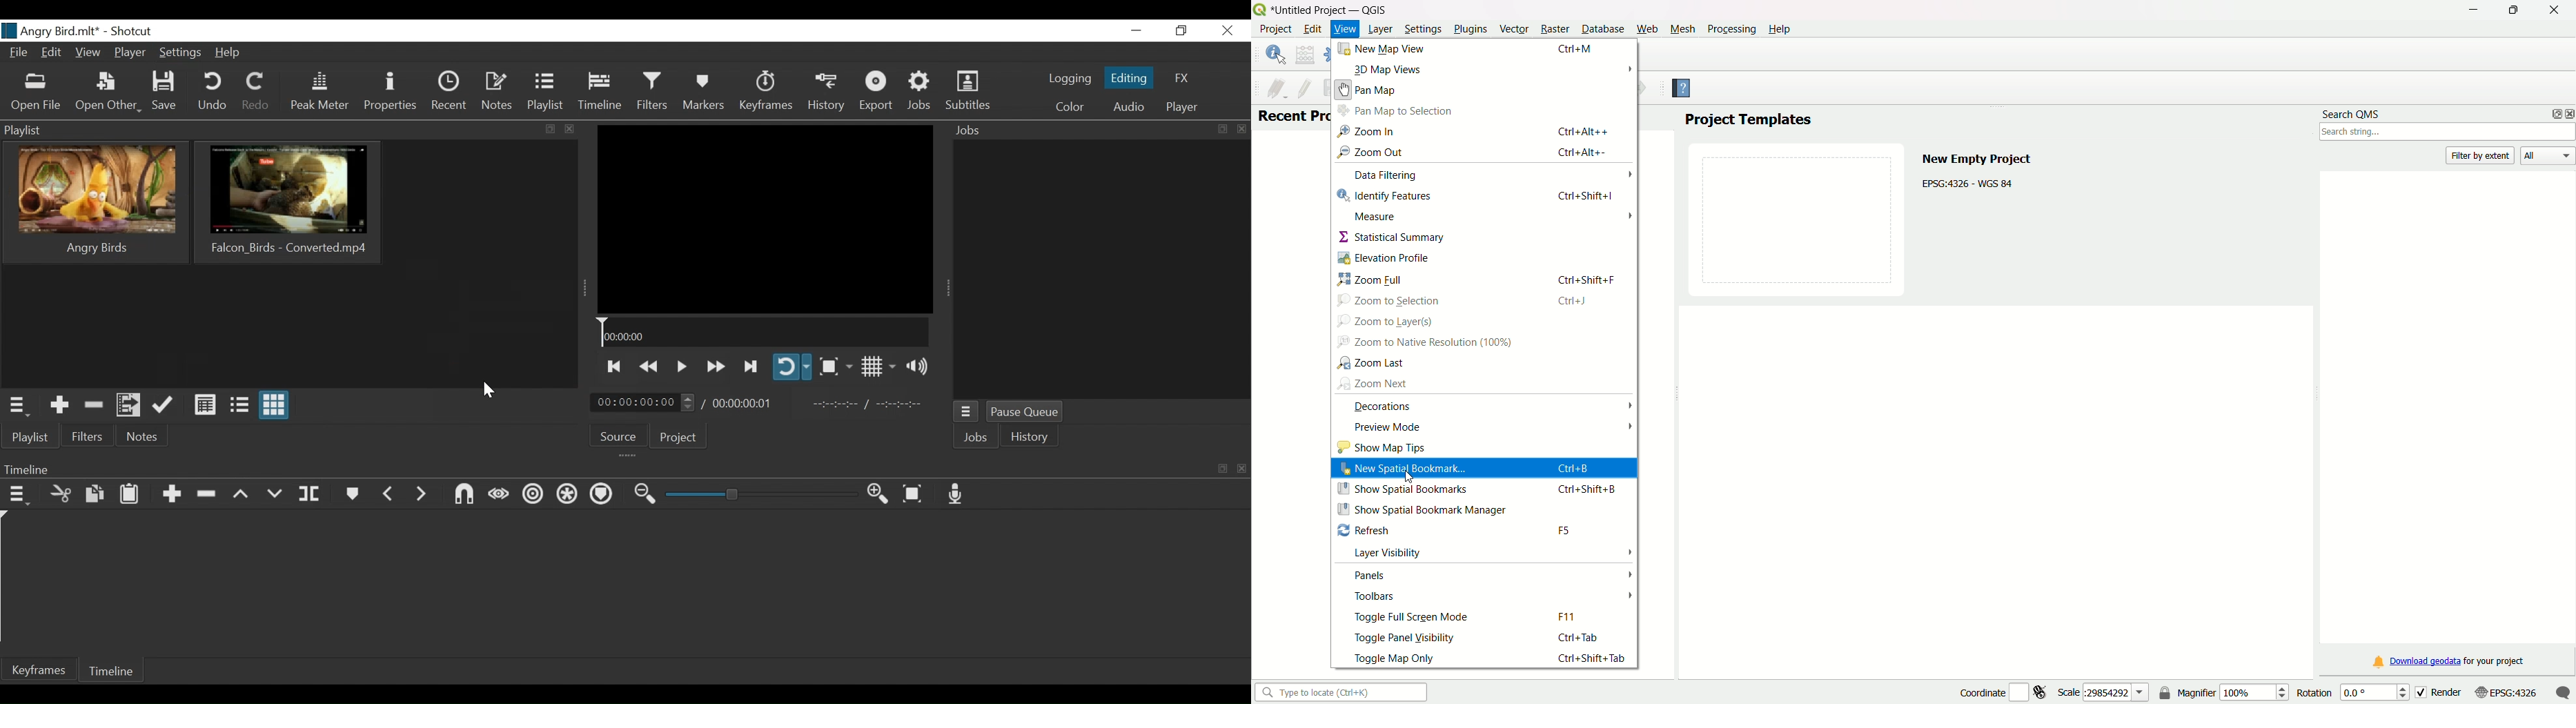 The height and width of the screenshot is (728, 2576). Describe the element at coordinates (920, 93) in the screenshot. I see `Jobs` at that location.